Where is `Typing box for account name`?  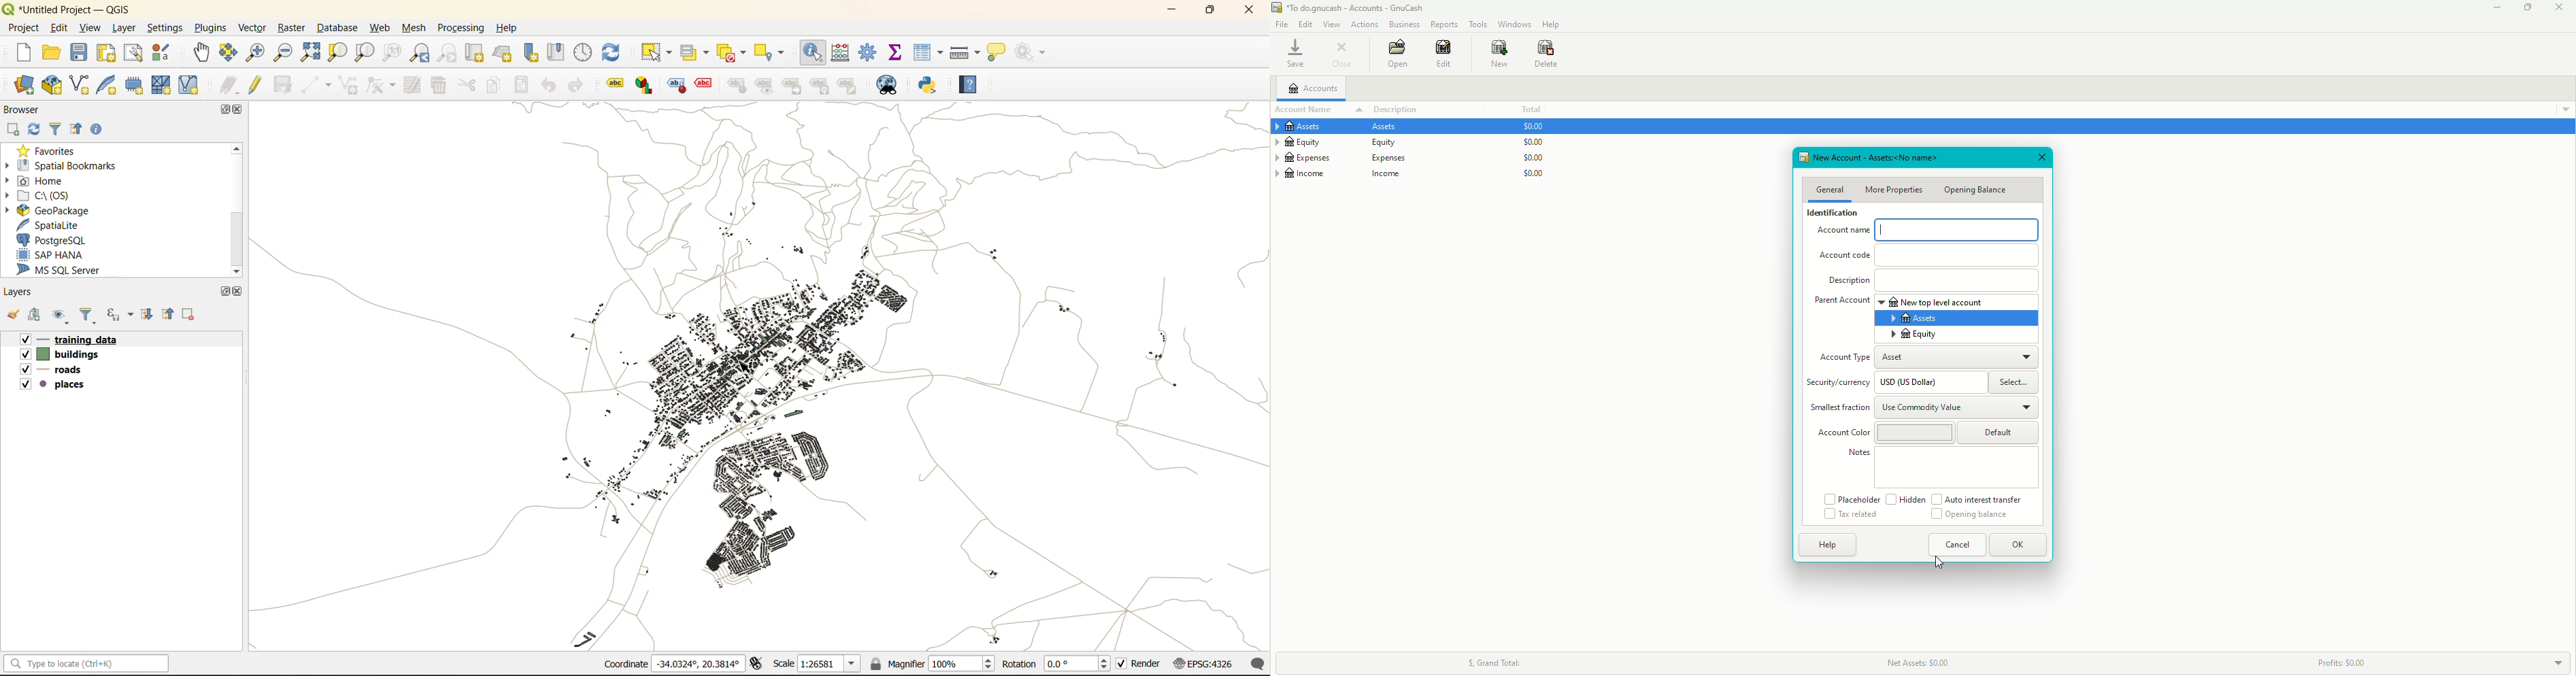
Typing box for account name is located at coordinates (1958, 229).